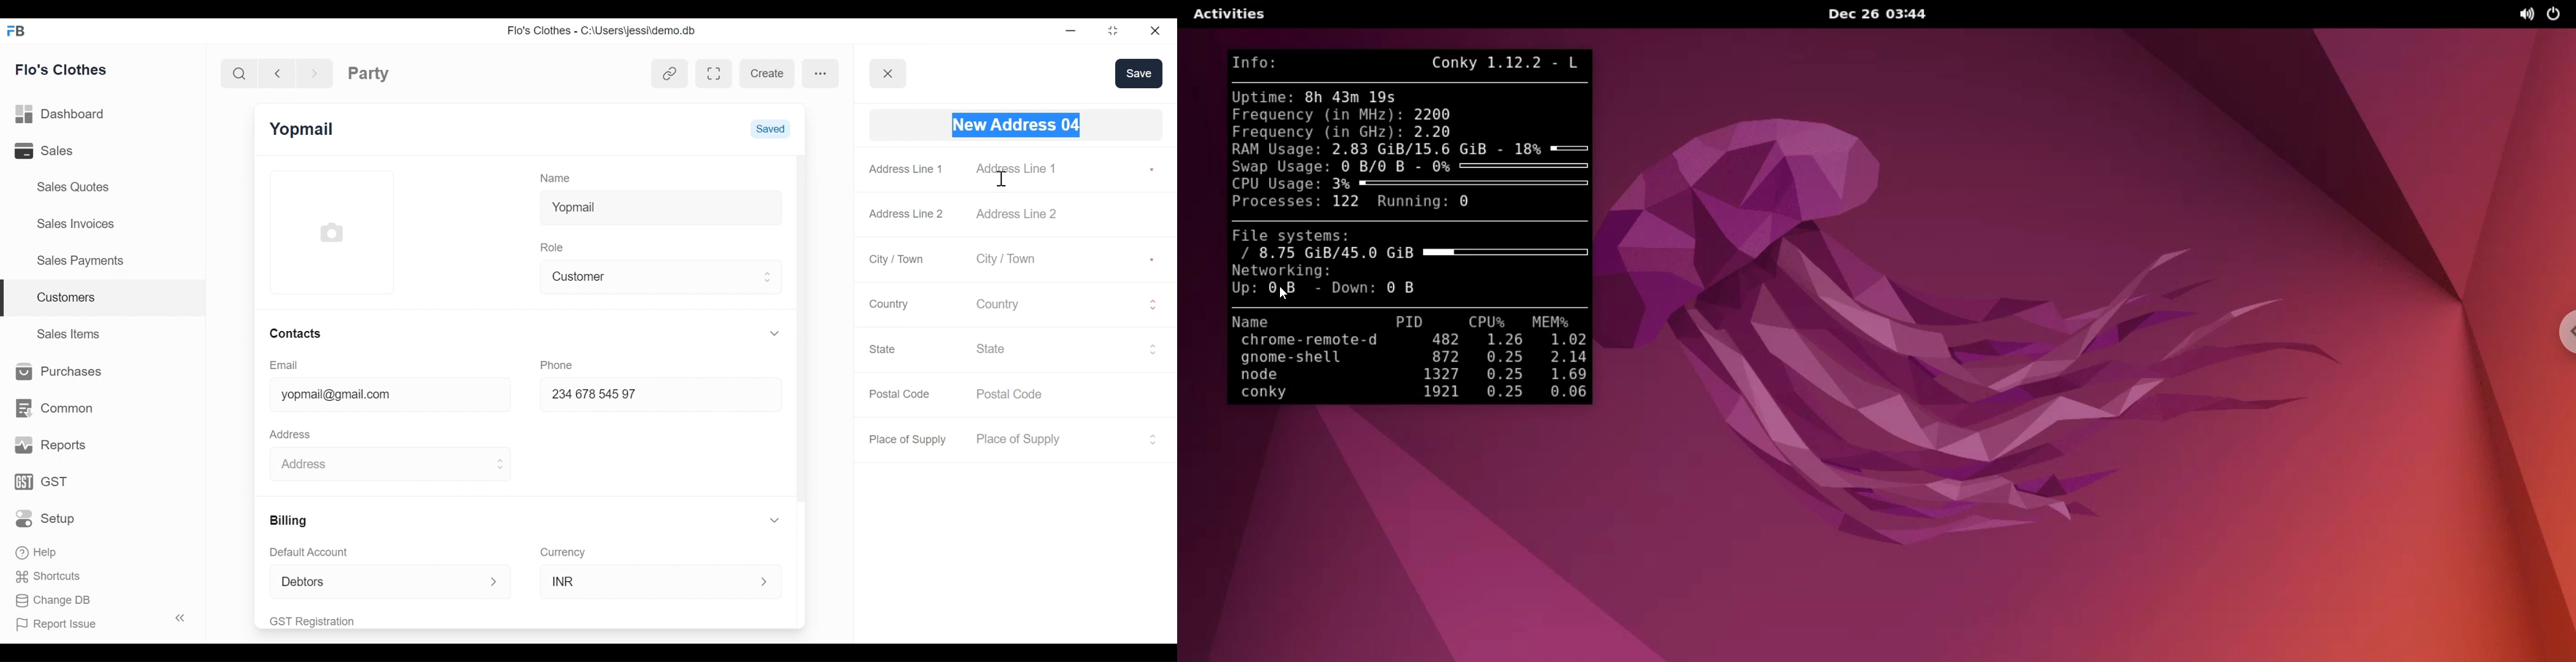 Image resolution: width=2576 pixels, height=672 pixels. Describe the element at coordinates (380, 396) in the screenshot. I see `yopmail@gmail.com` at that location.